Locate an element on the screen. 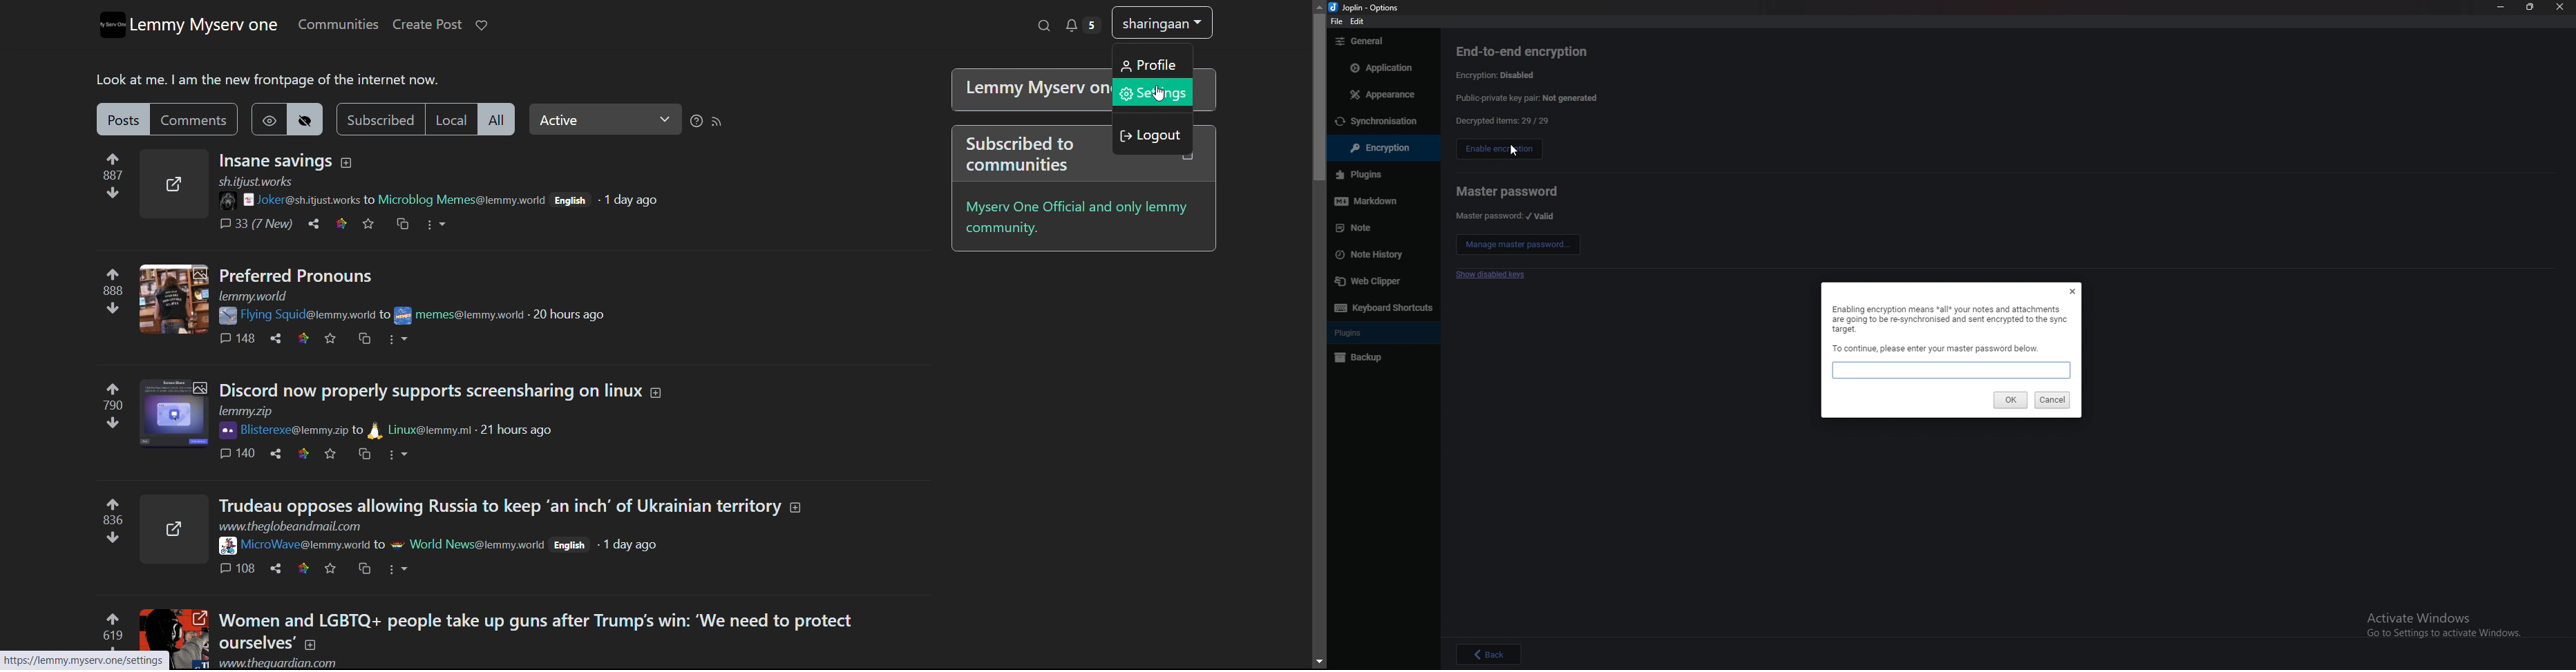 This screenshot has width=2576, height=672. ourselves is located at coordinates (254, 646).